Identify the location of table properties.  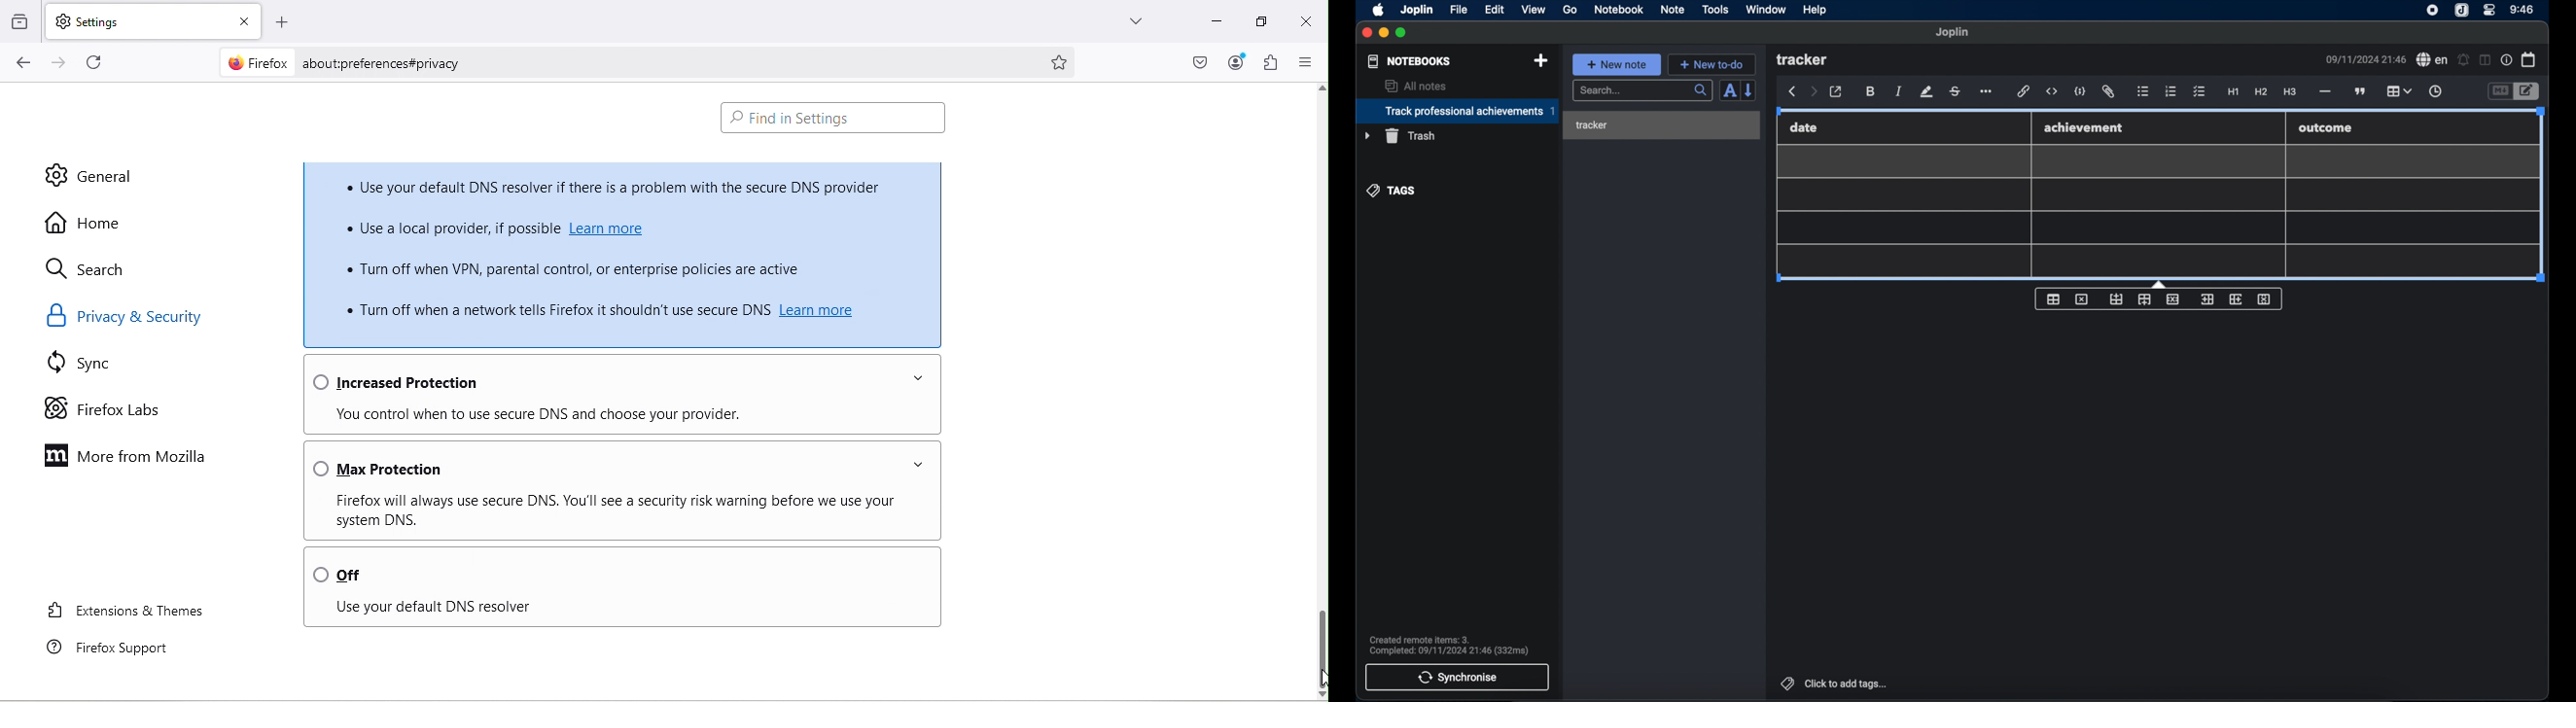
(2053, 300).